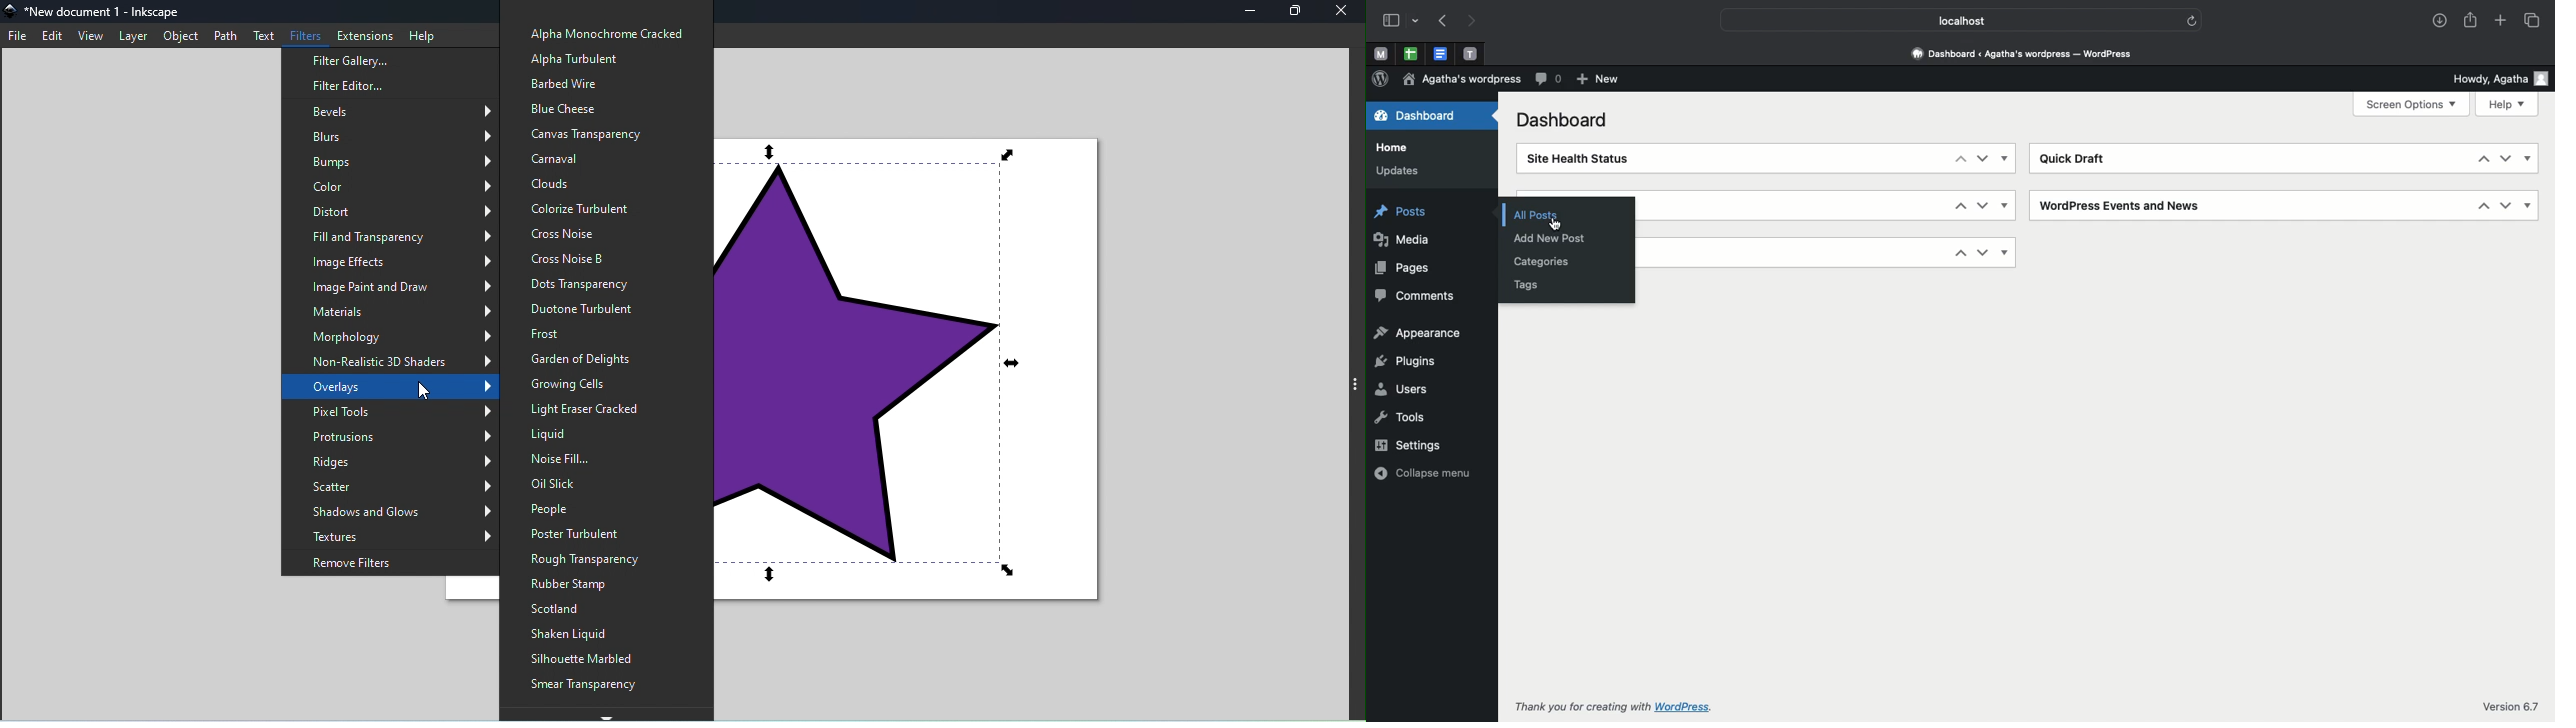  I want to click on Tabs, so click(2531, 19).